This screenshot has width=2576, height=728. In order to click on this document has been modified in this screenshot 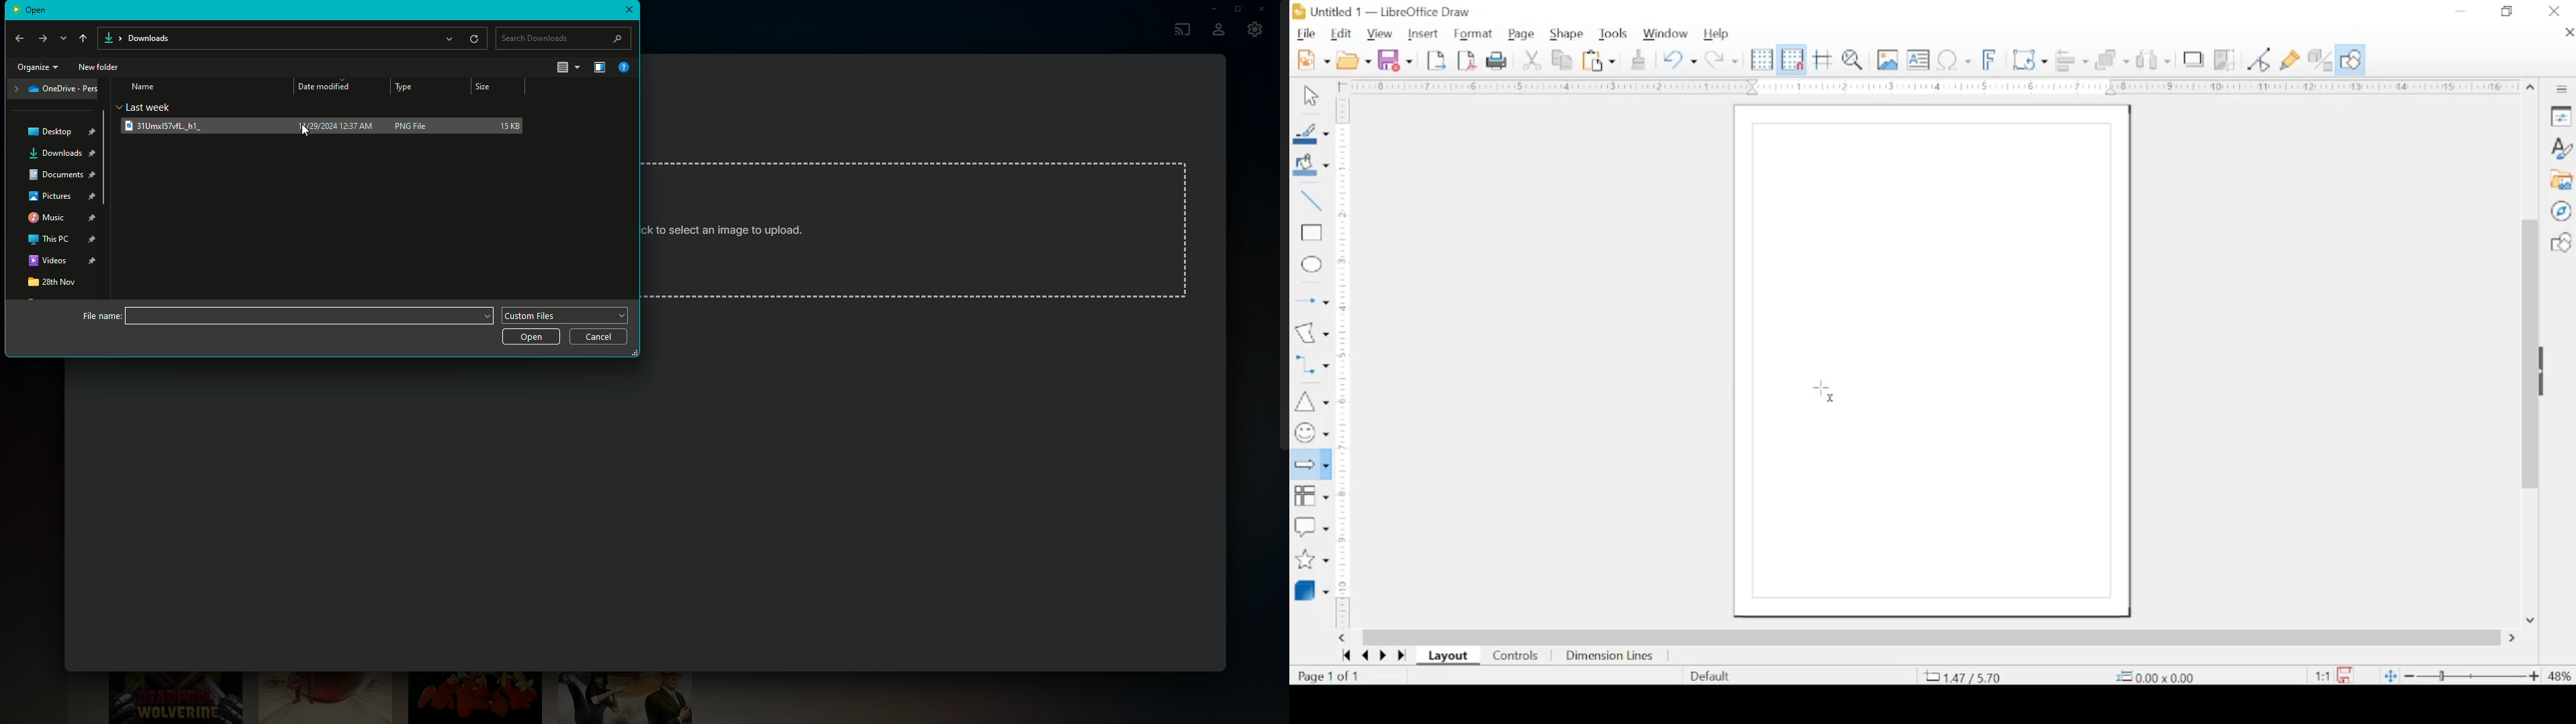, I will do `click(2329, 676)`.